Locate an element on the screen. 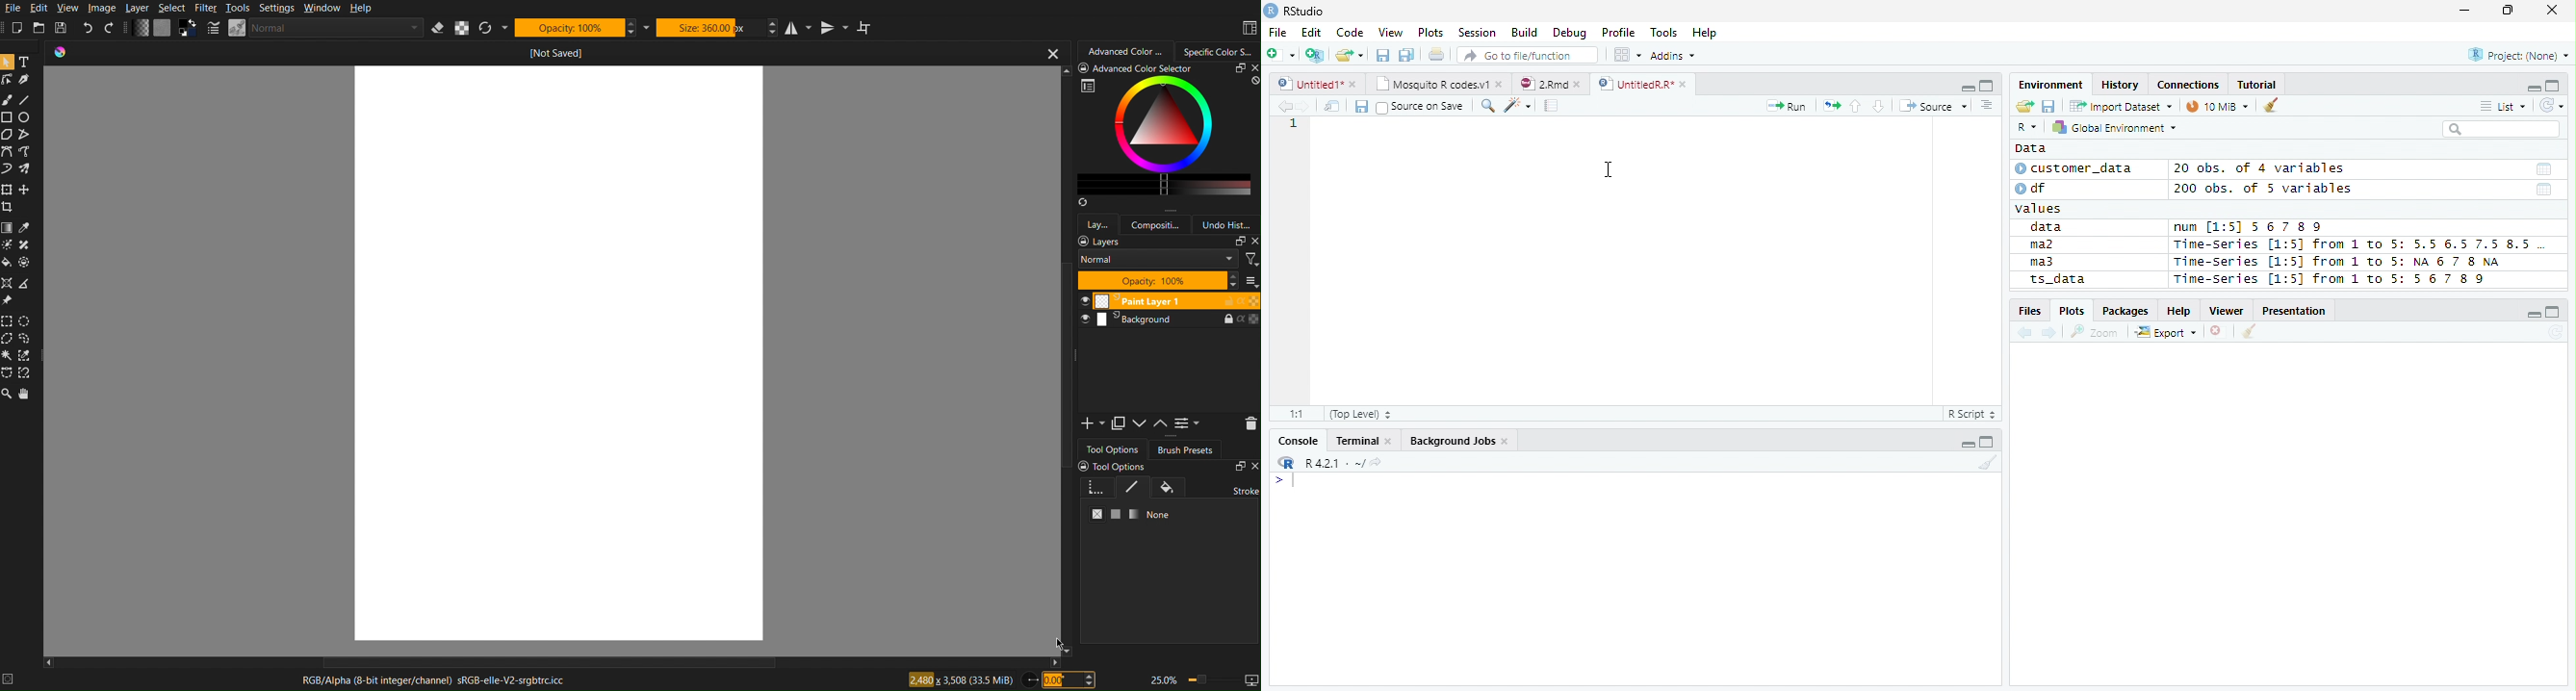 The width and height of the screenshot is (2576, 700). Connections is located at coordinates (2188, 85).